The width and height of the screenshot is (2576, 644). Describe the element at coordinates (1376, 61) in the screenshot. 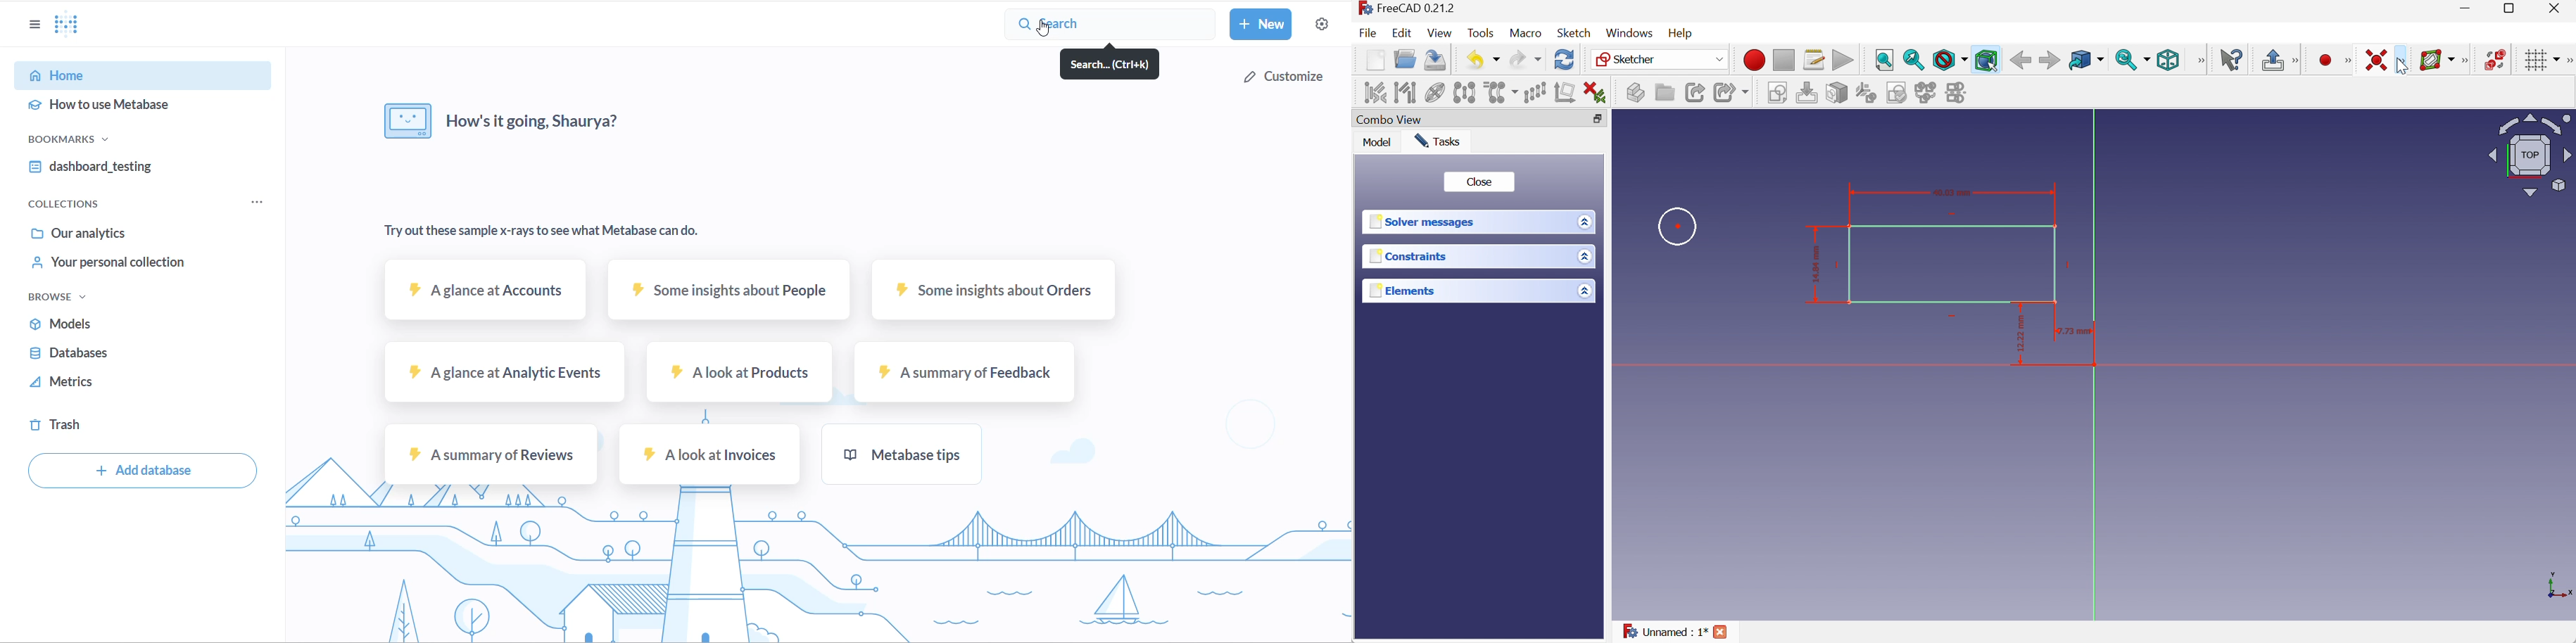

I see `New` at that location.